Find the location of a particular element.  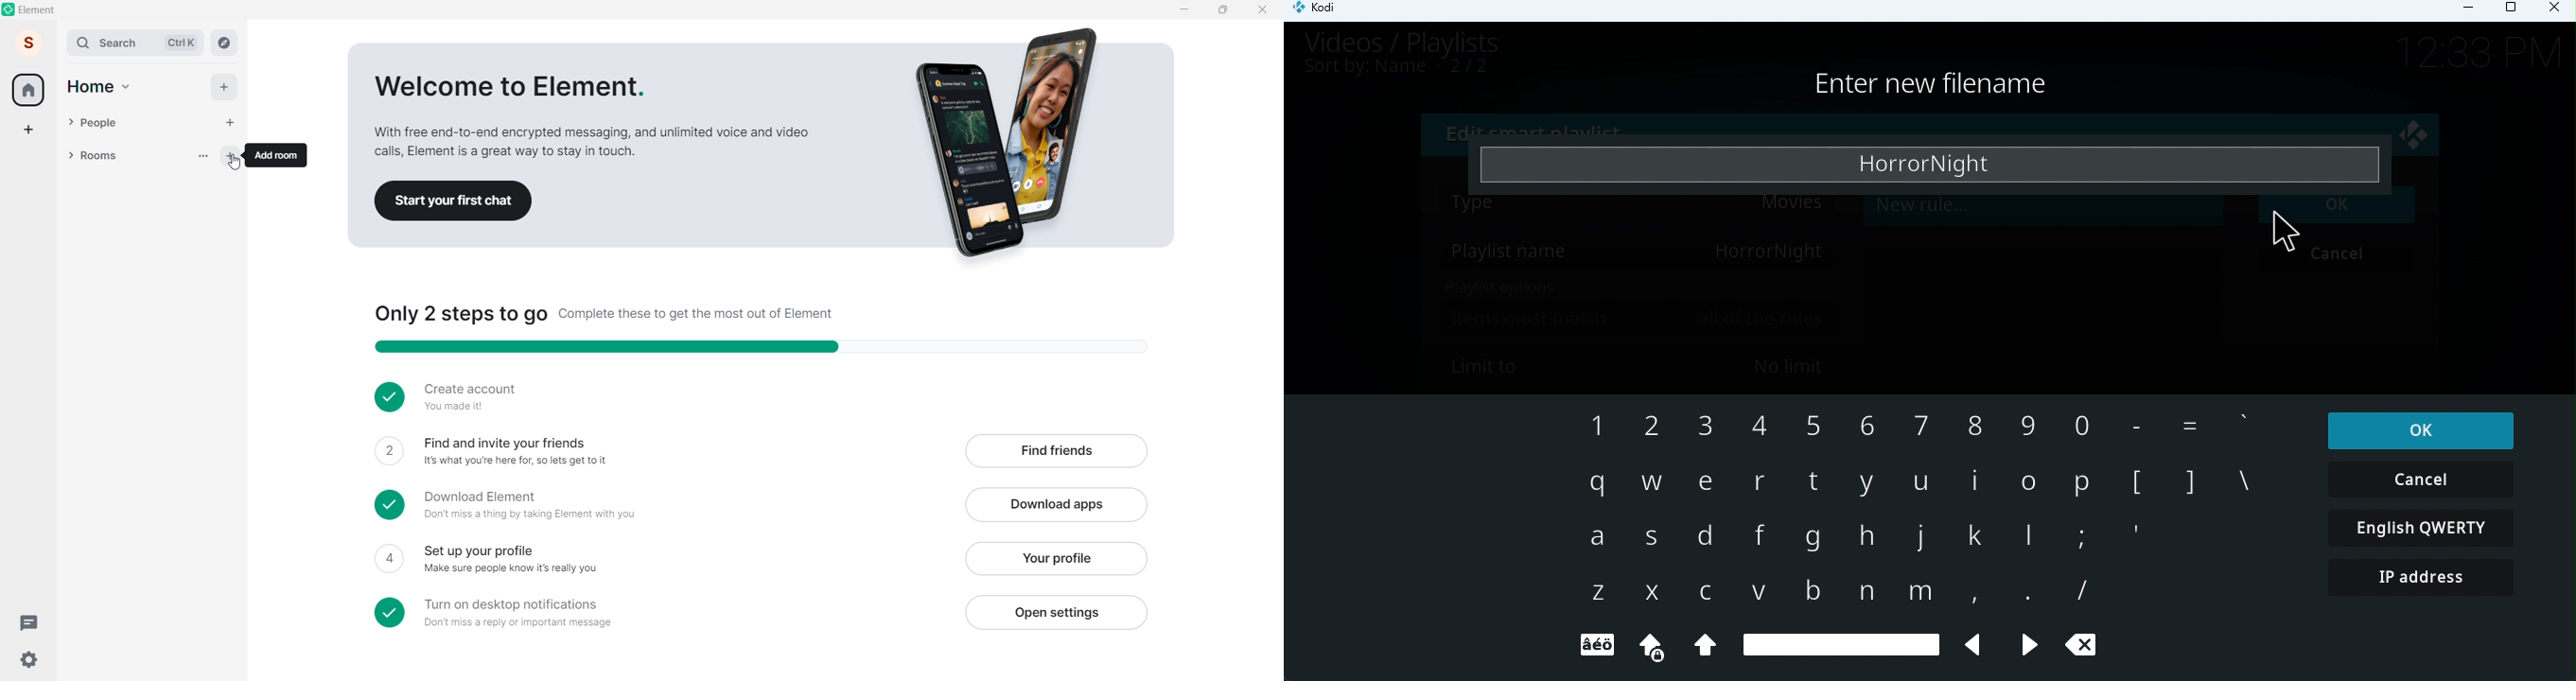

Add Room is located at coordinates (278, 155).